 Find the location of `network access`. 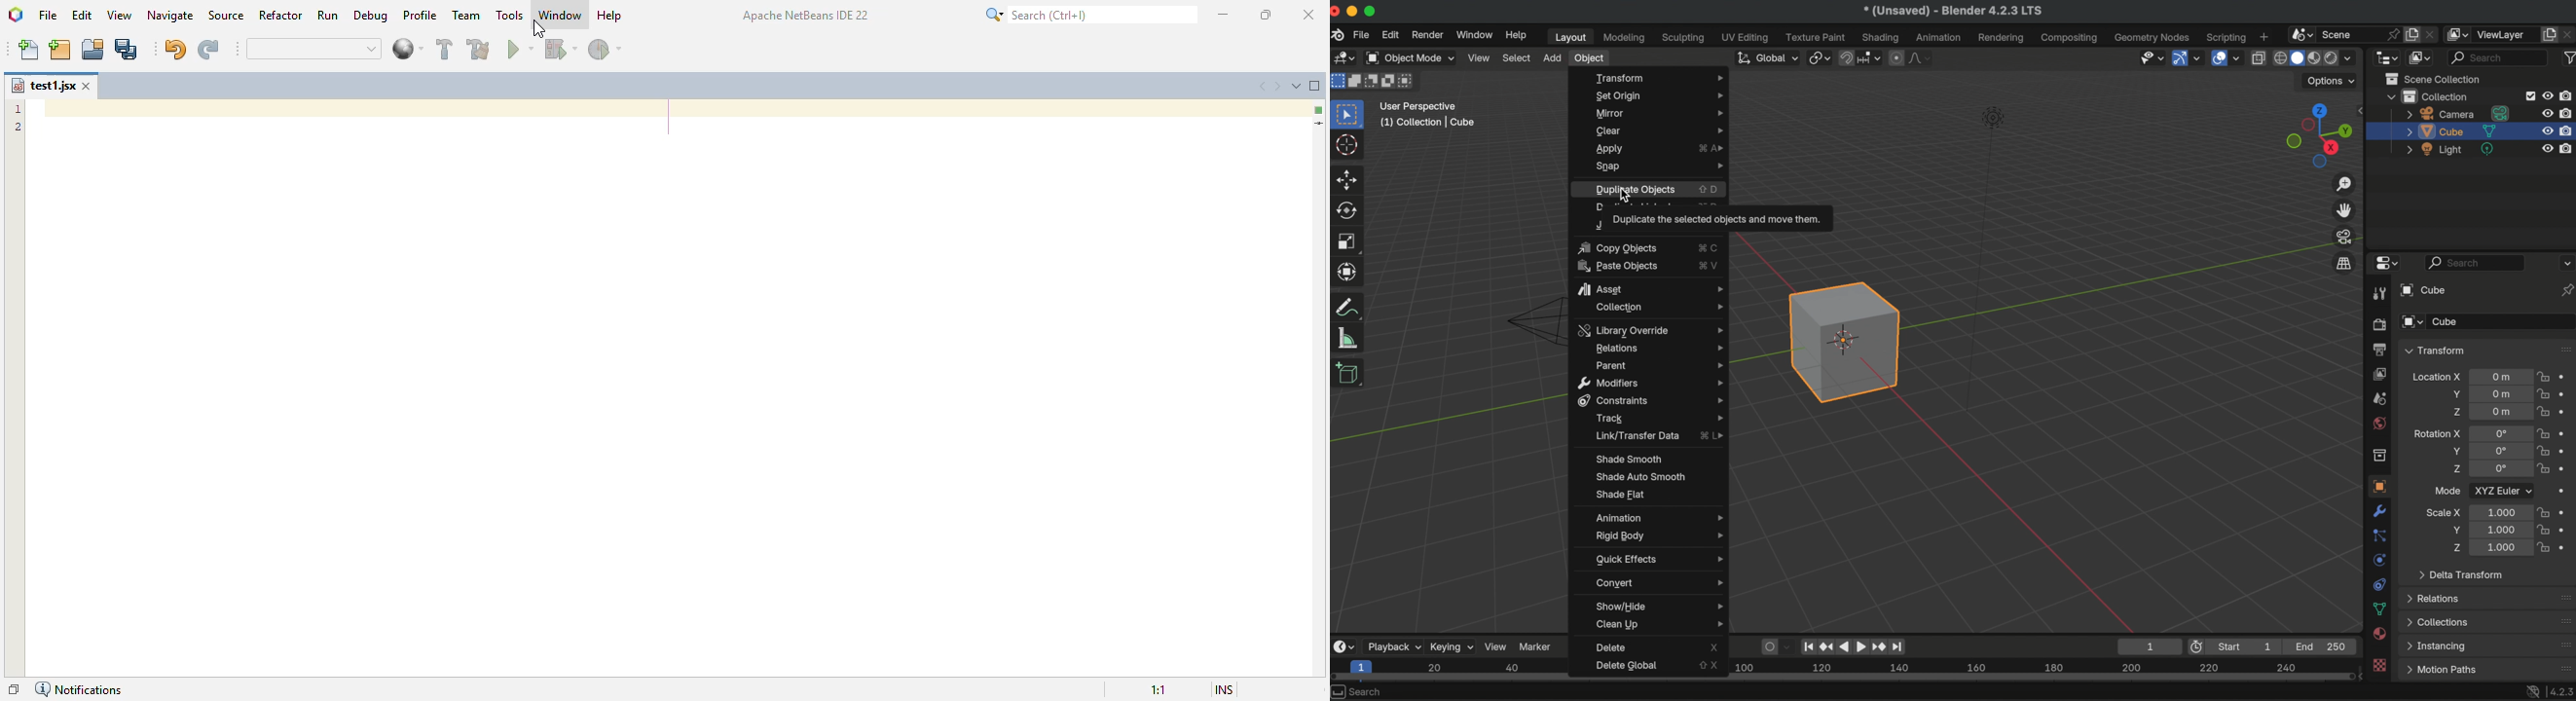

network access is located at coordinates (2531, 691).